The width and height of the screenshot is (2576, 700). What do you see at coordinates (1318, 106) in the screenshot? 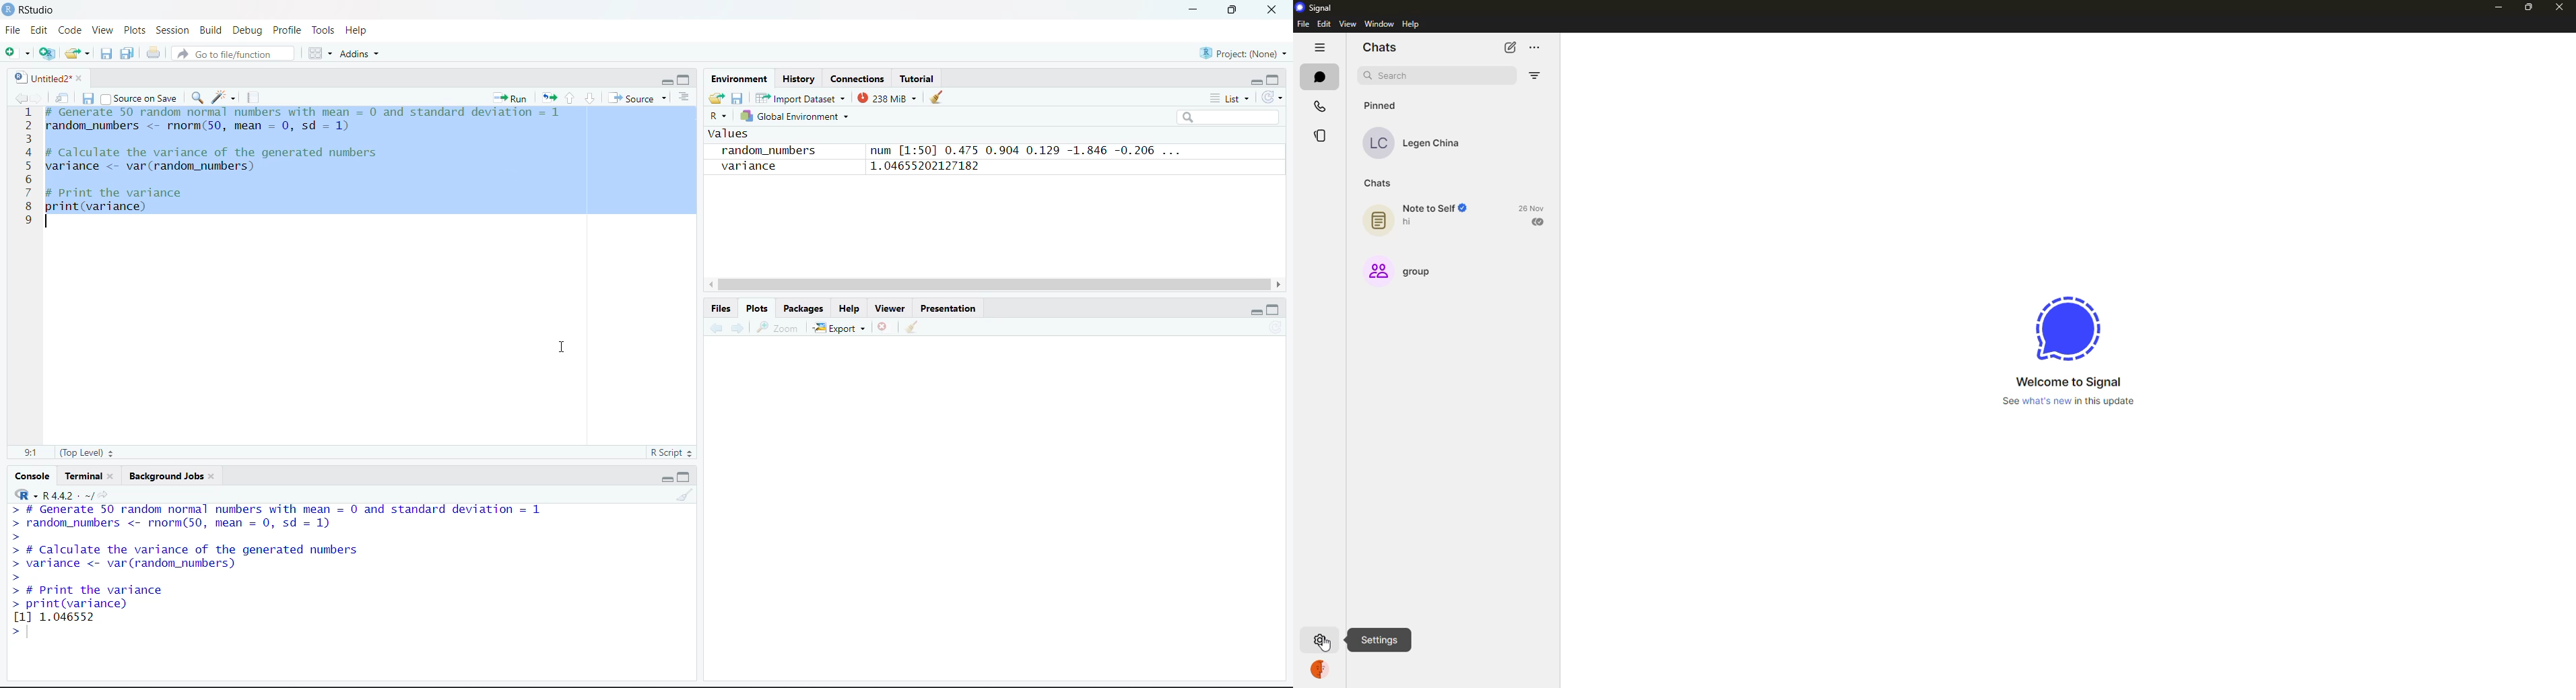
I see `calls` at bounding box center [1318, 106].